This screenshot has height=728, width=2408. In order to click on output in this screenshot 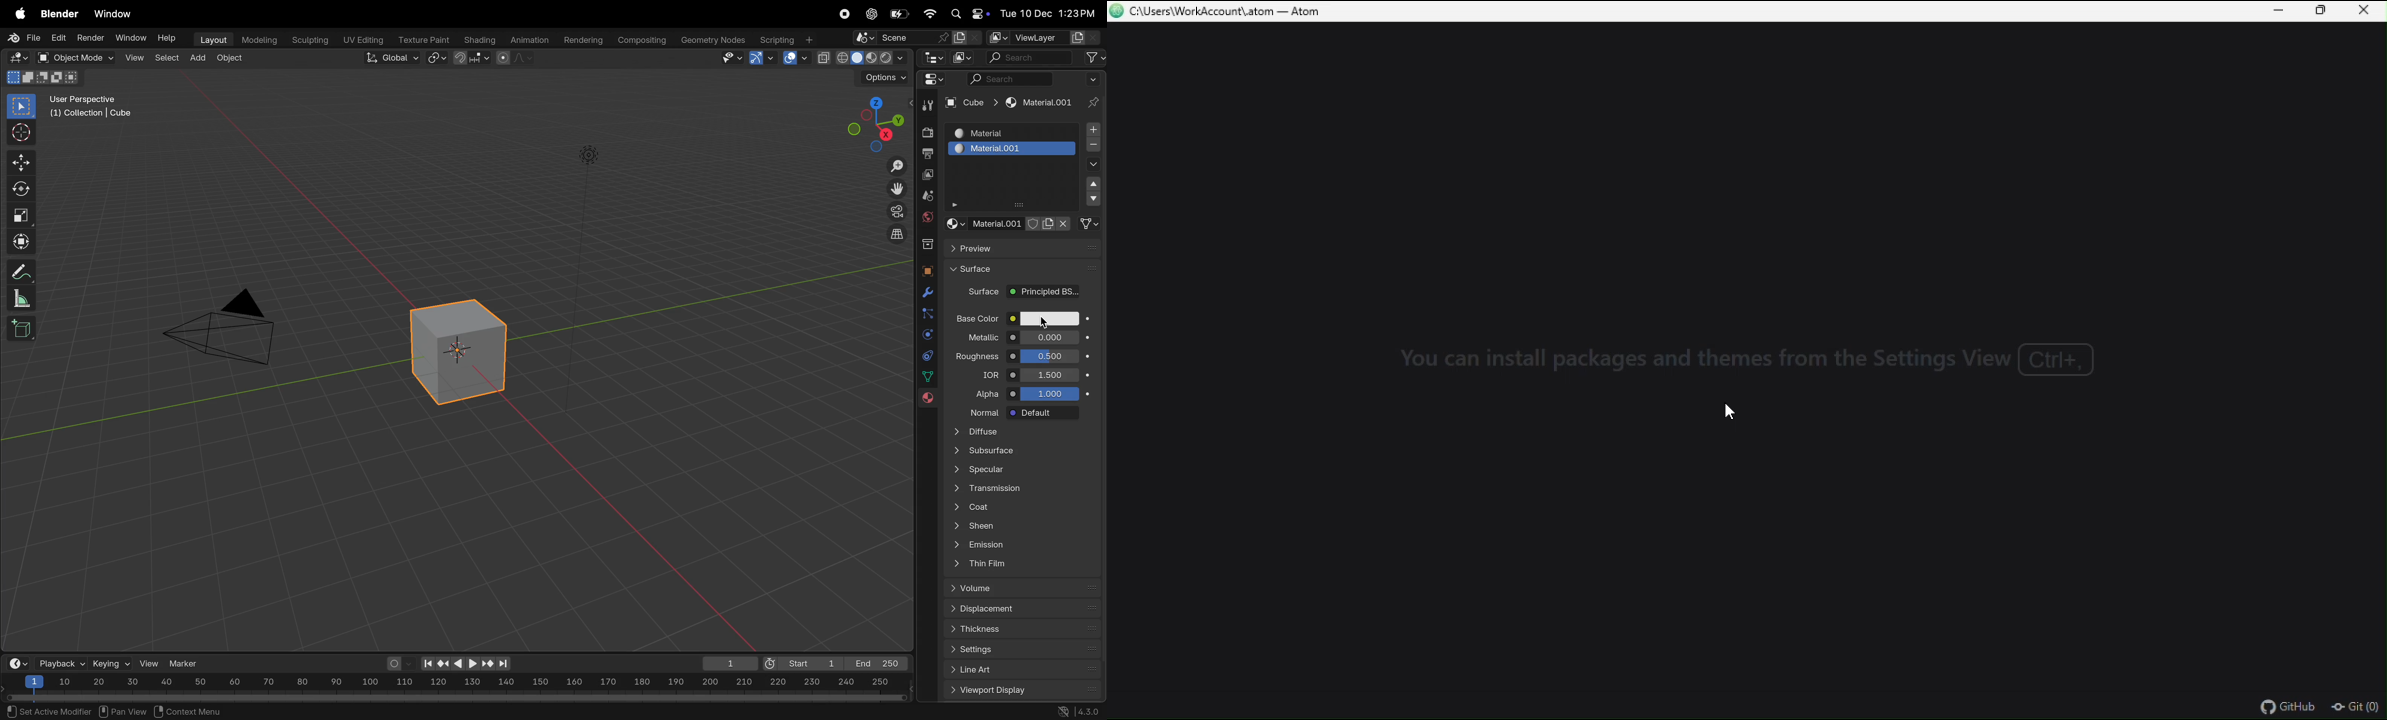, I will do `click(927, 153)`.